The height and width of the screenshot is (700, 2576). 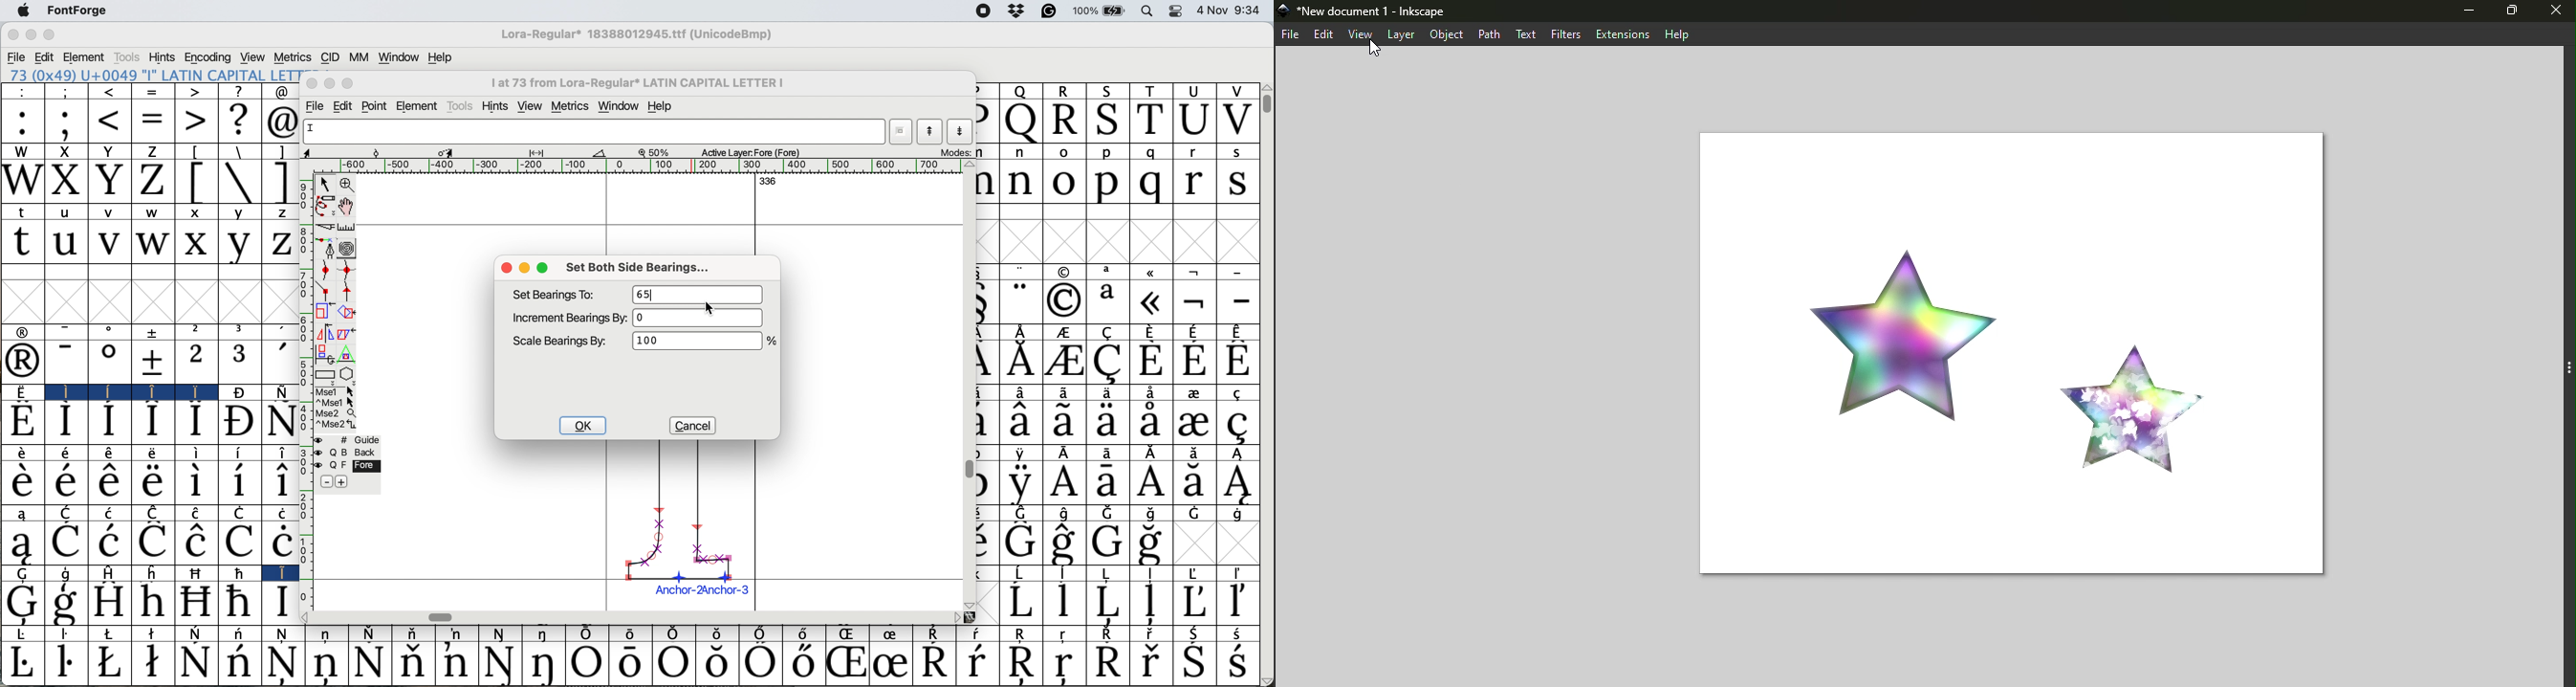 What do you see at coordinates (154, 182) in the screenshot?
I see `Z` at bounding box center [154, 182].